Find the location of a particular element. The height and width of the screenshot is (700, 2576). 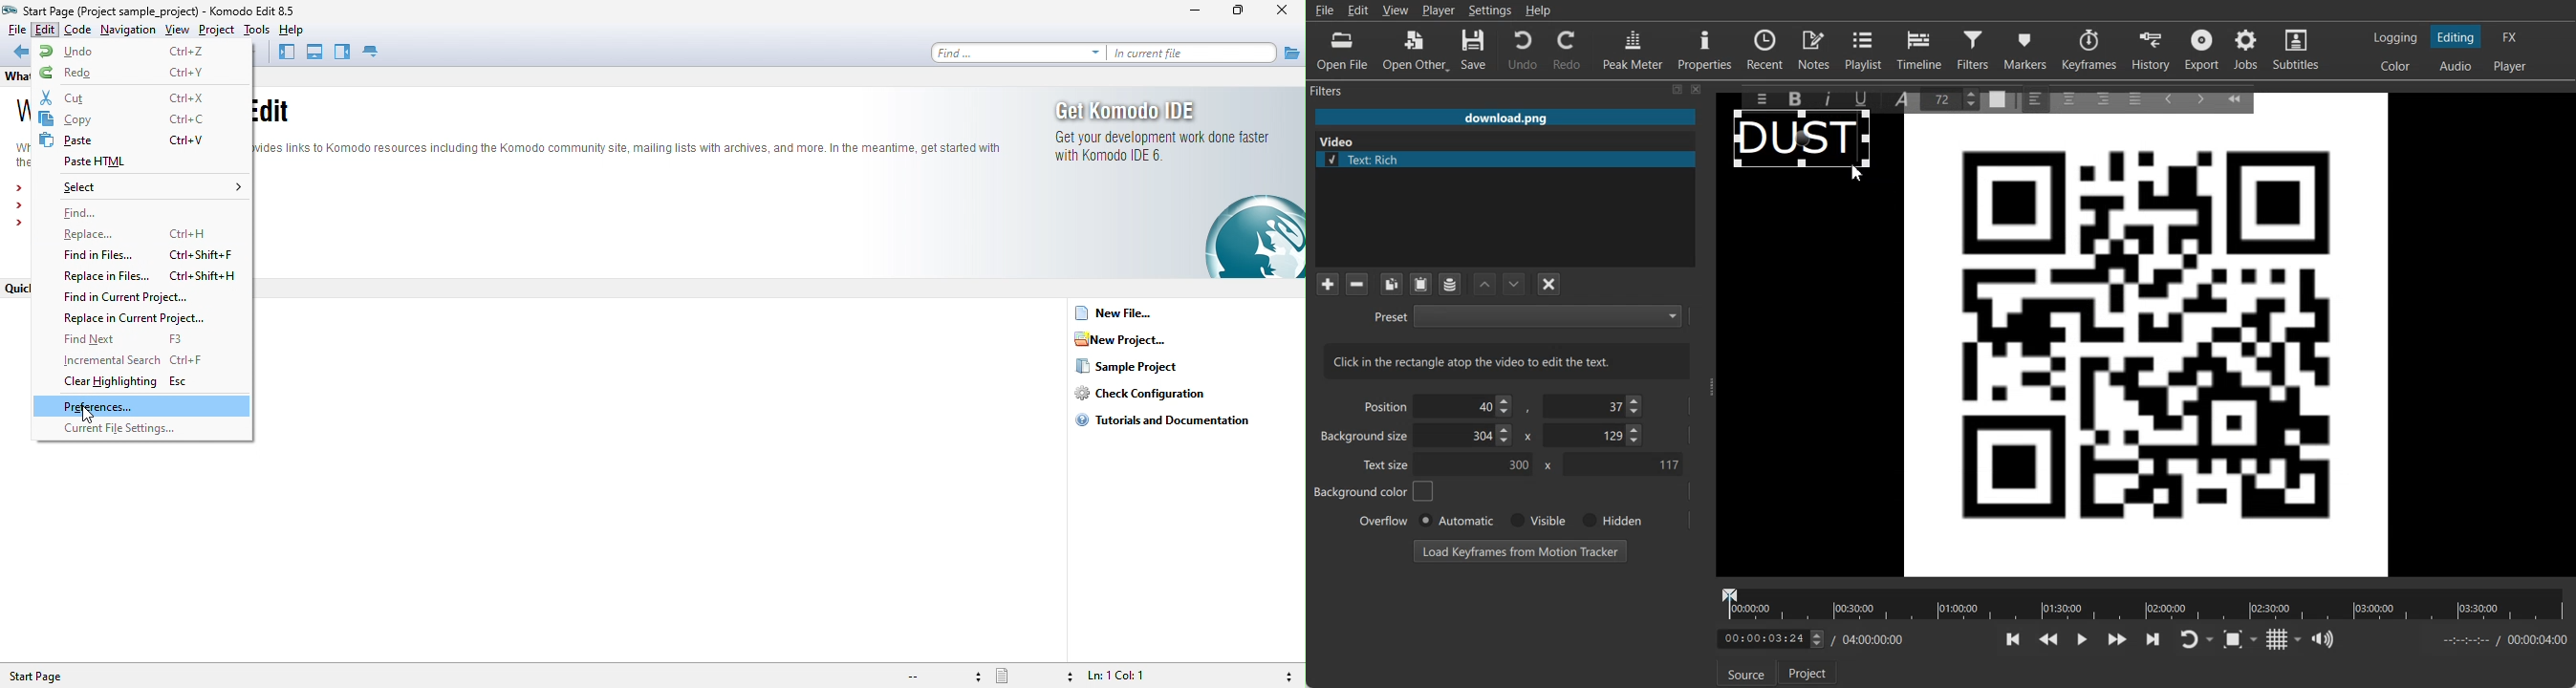

Redo is located at coordinates (1568, 50).